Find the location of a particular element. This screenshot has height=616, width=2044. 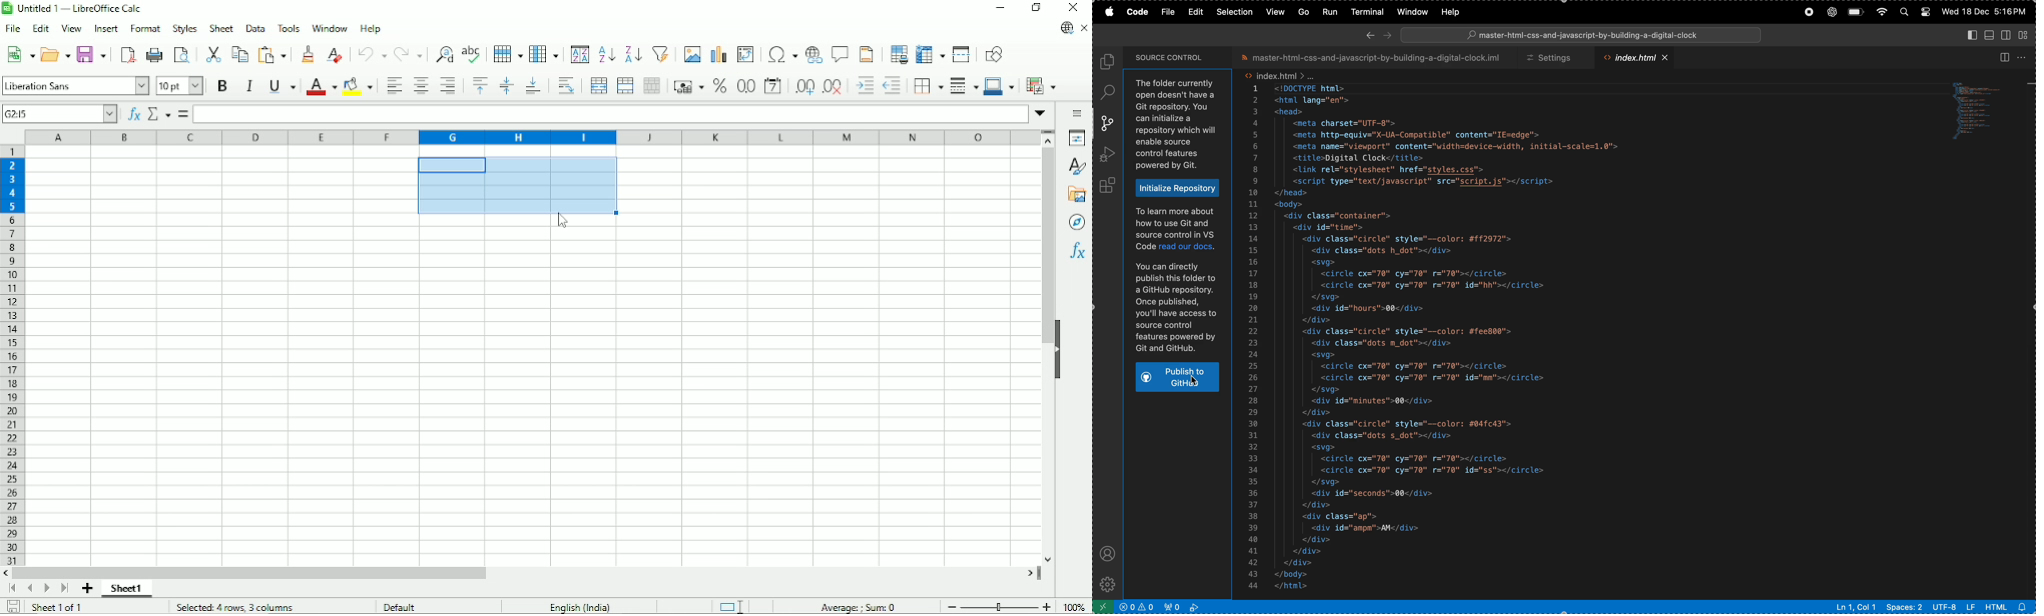

<div class="circle" style="--color: #fee800"> is located at coordinates (1407, 332).